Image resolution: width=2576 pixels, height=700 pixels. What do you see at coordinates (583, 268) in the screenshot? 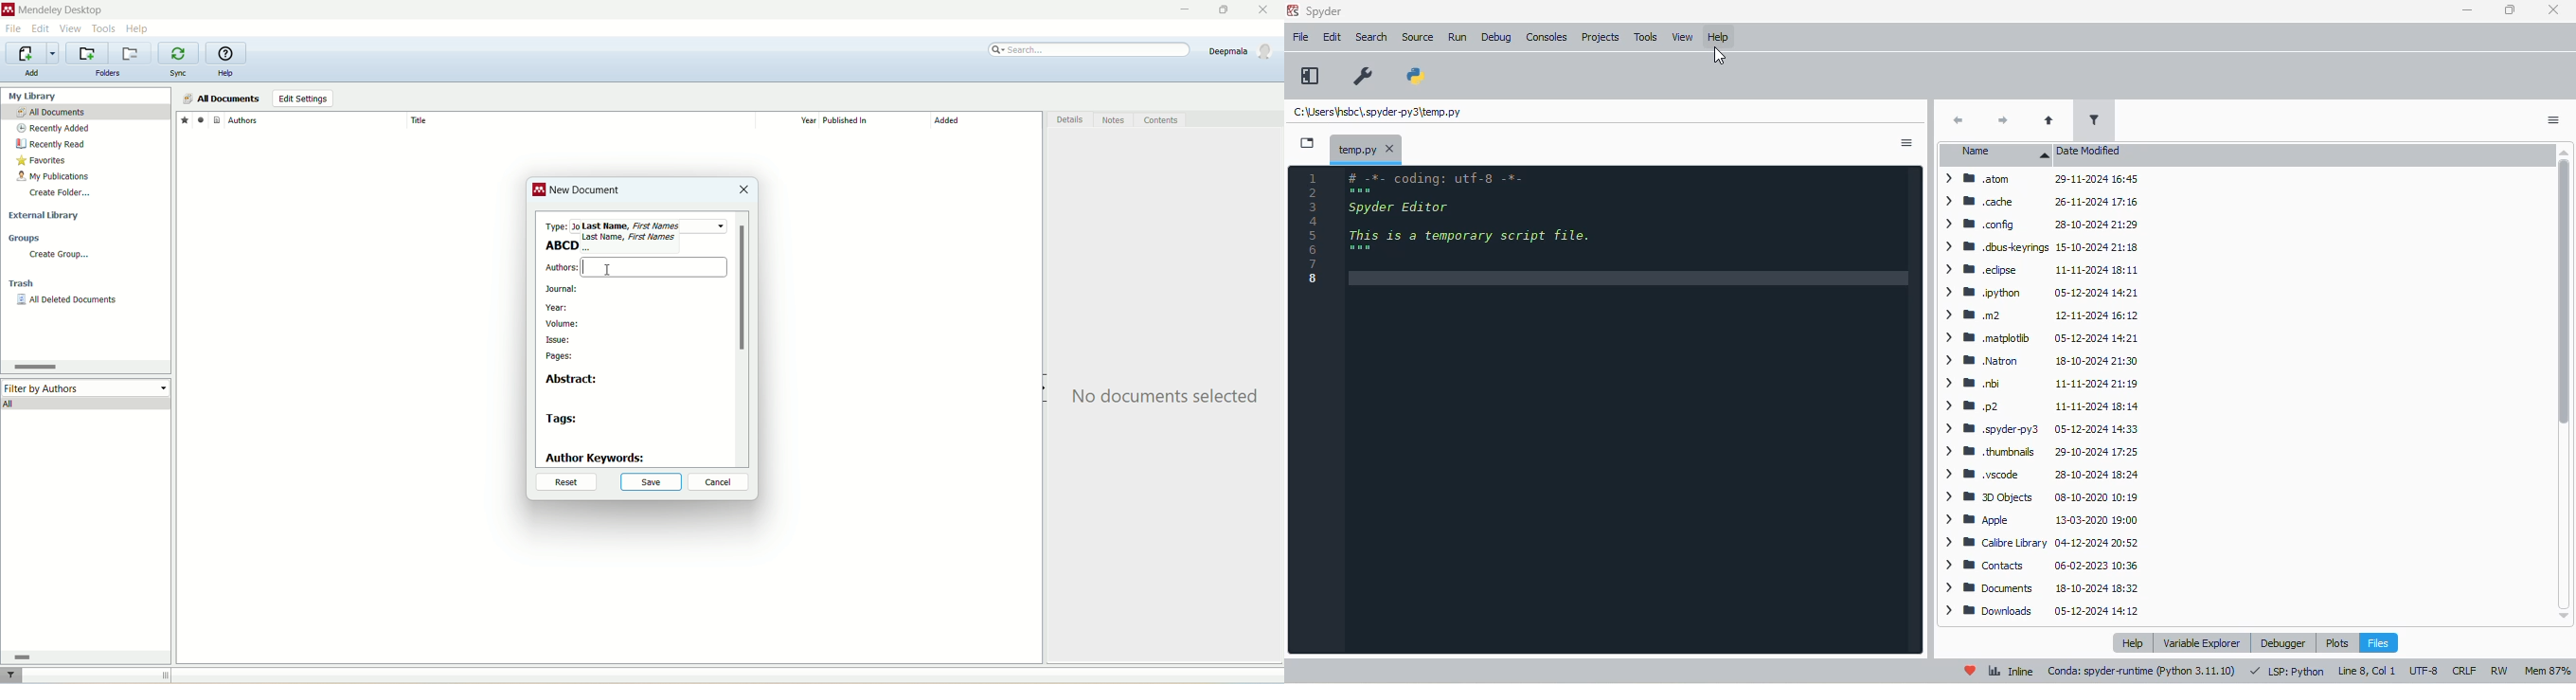
I see `cursor` at bounding box center [583, 268].